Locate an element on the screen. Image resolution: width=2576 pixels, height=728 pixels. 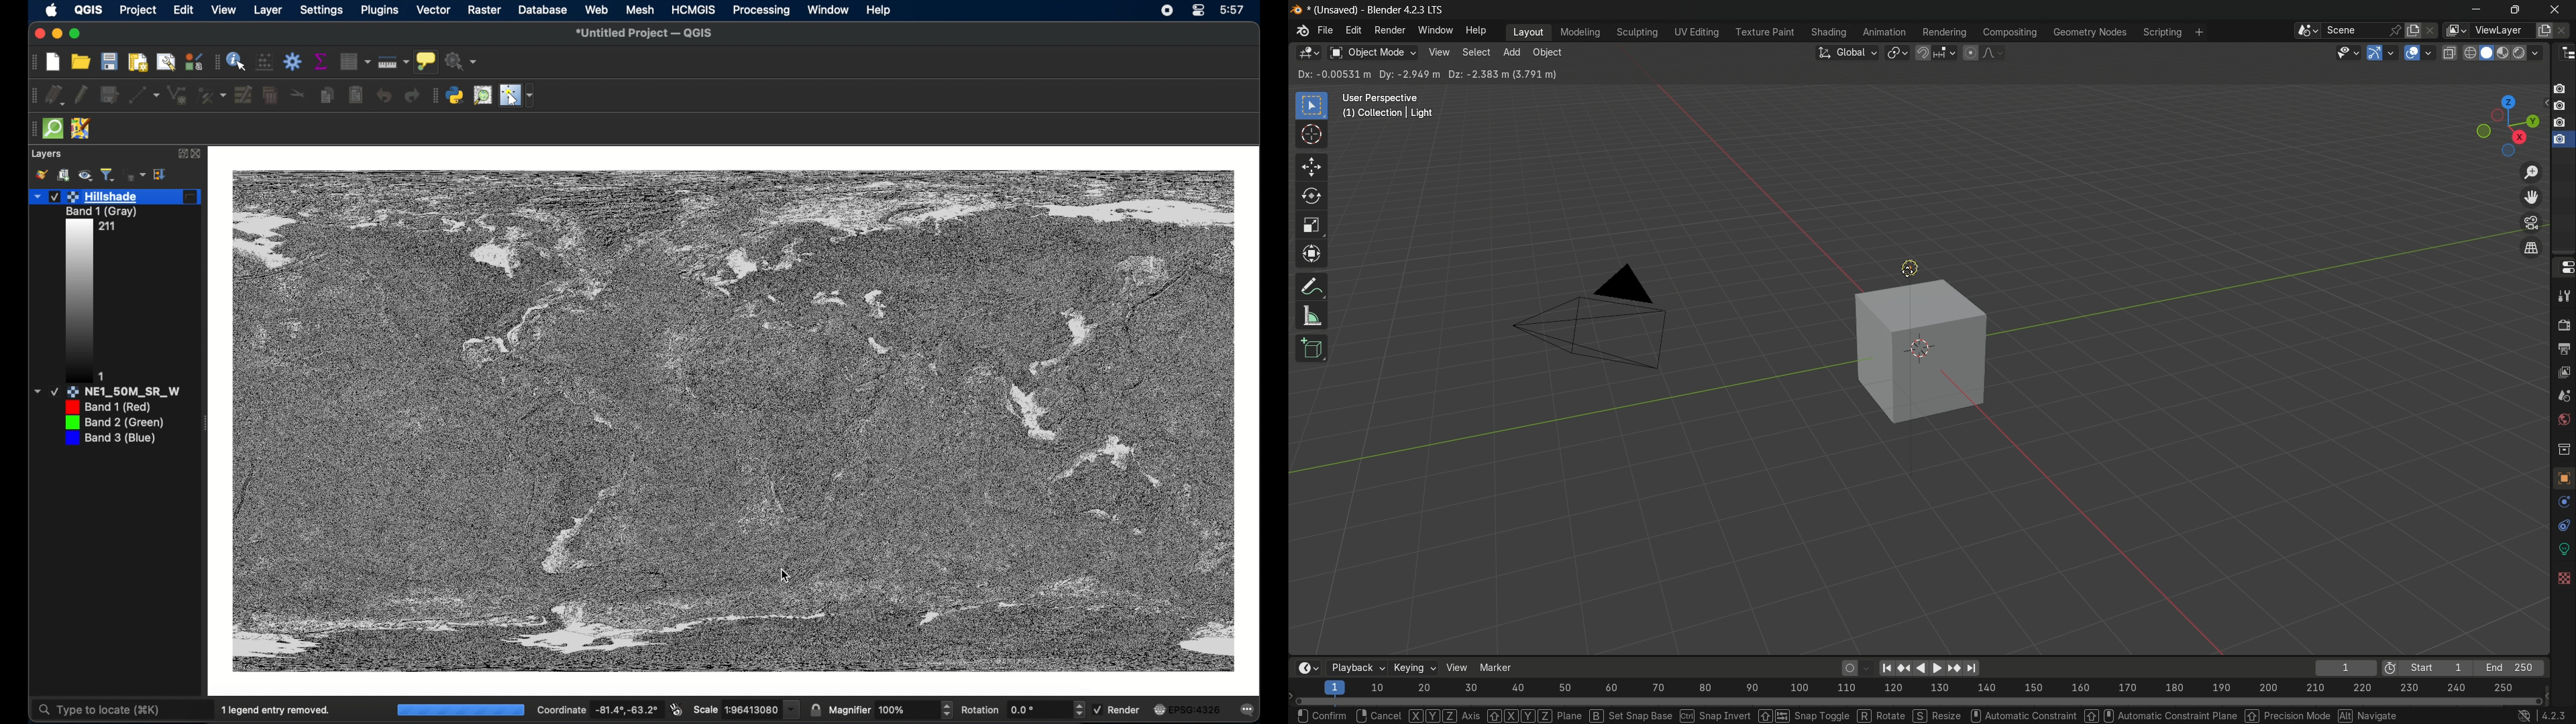
play animation is located at coordinates (1950, 668).